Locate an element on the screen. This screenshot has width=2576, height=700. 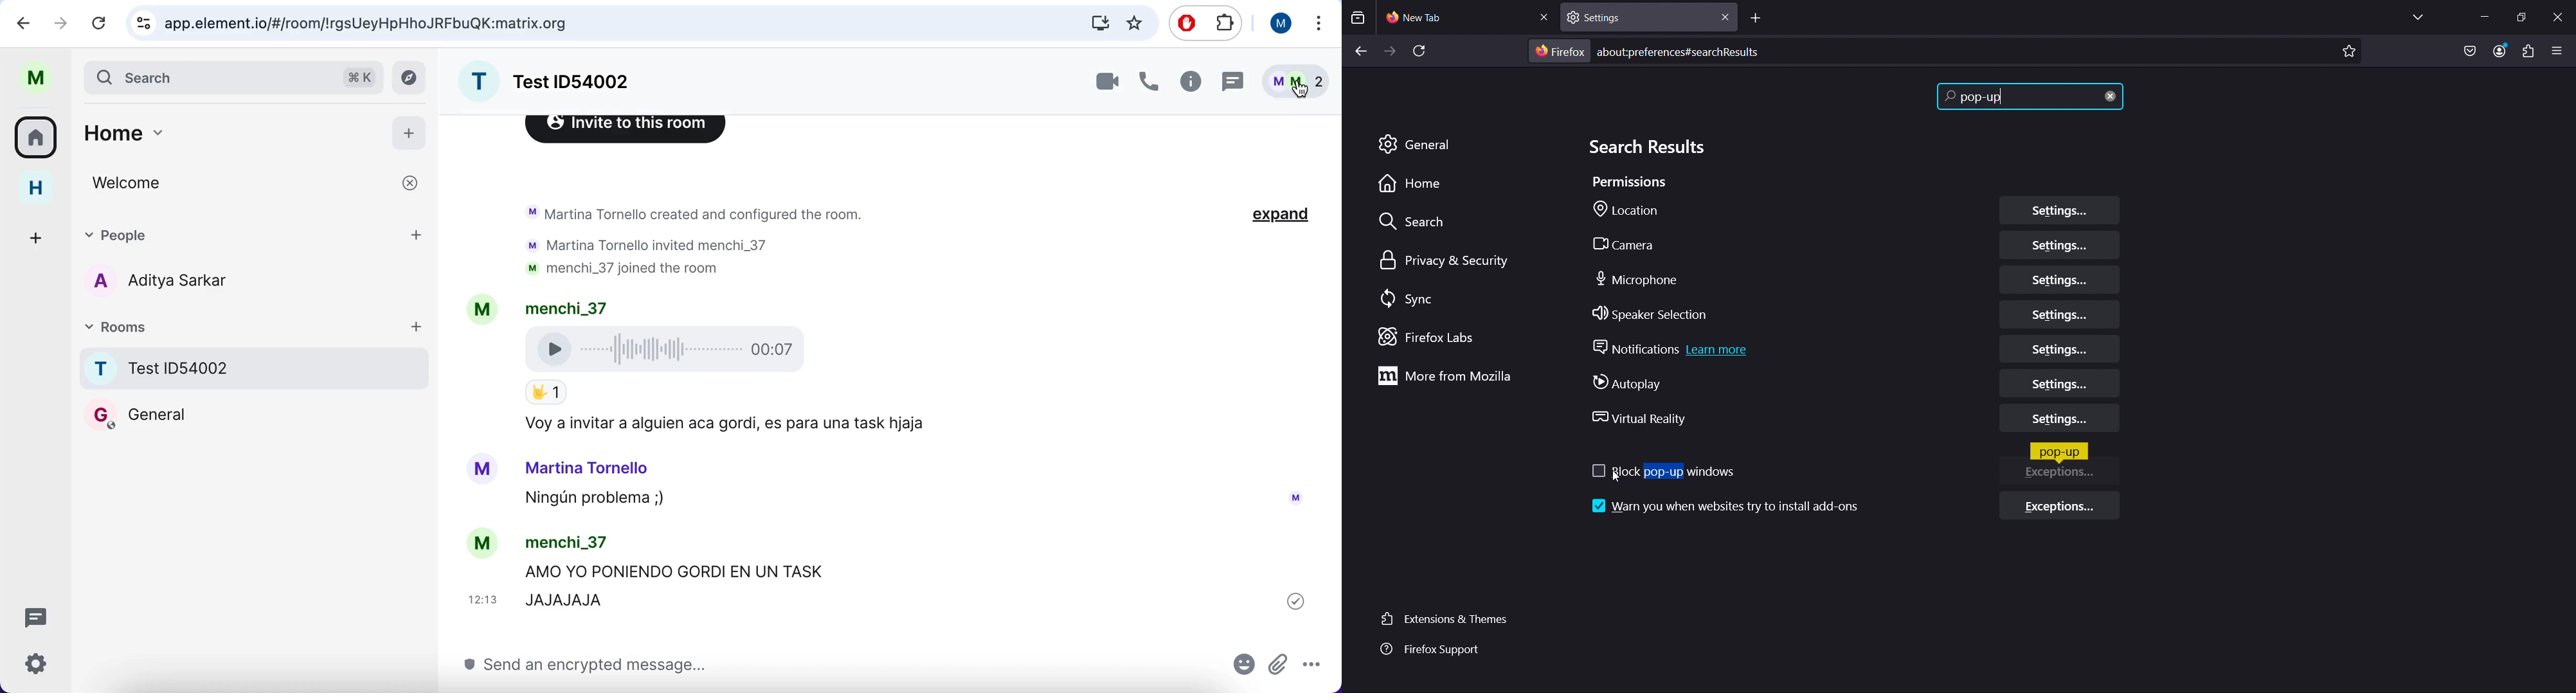
rooms is located at coordinates (39, 138).